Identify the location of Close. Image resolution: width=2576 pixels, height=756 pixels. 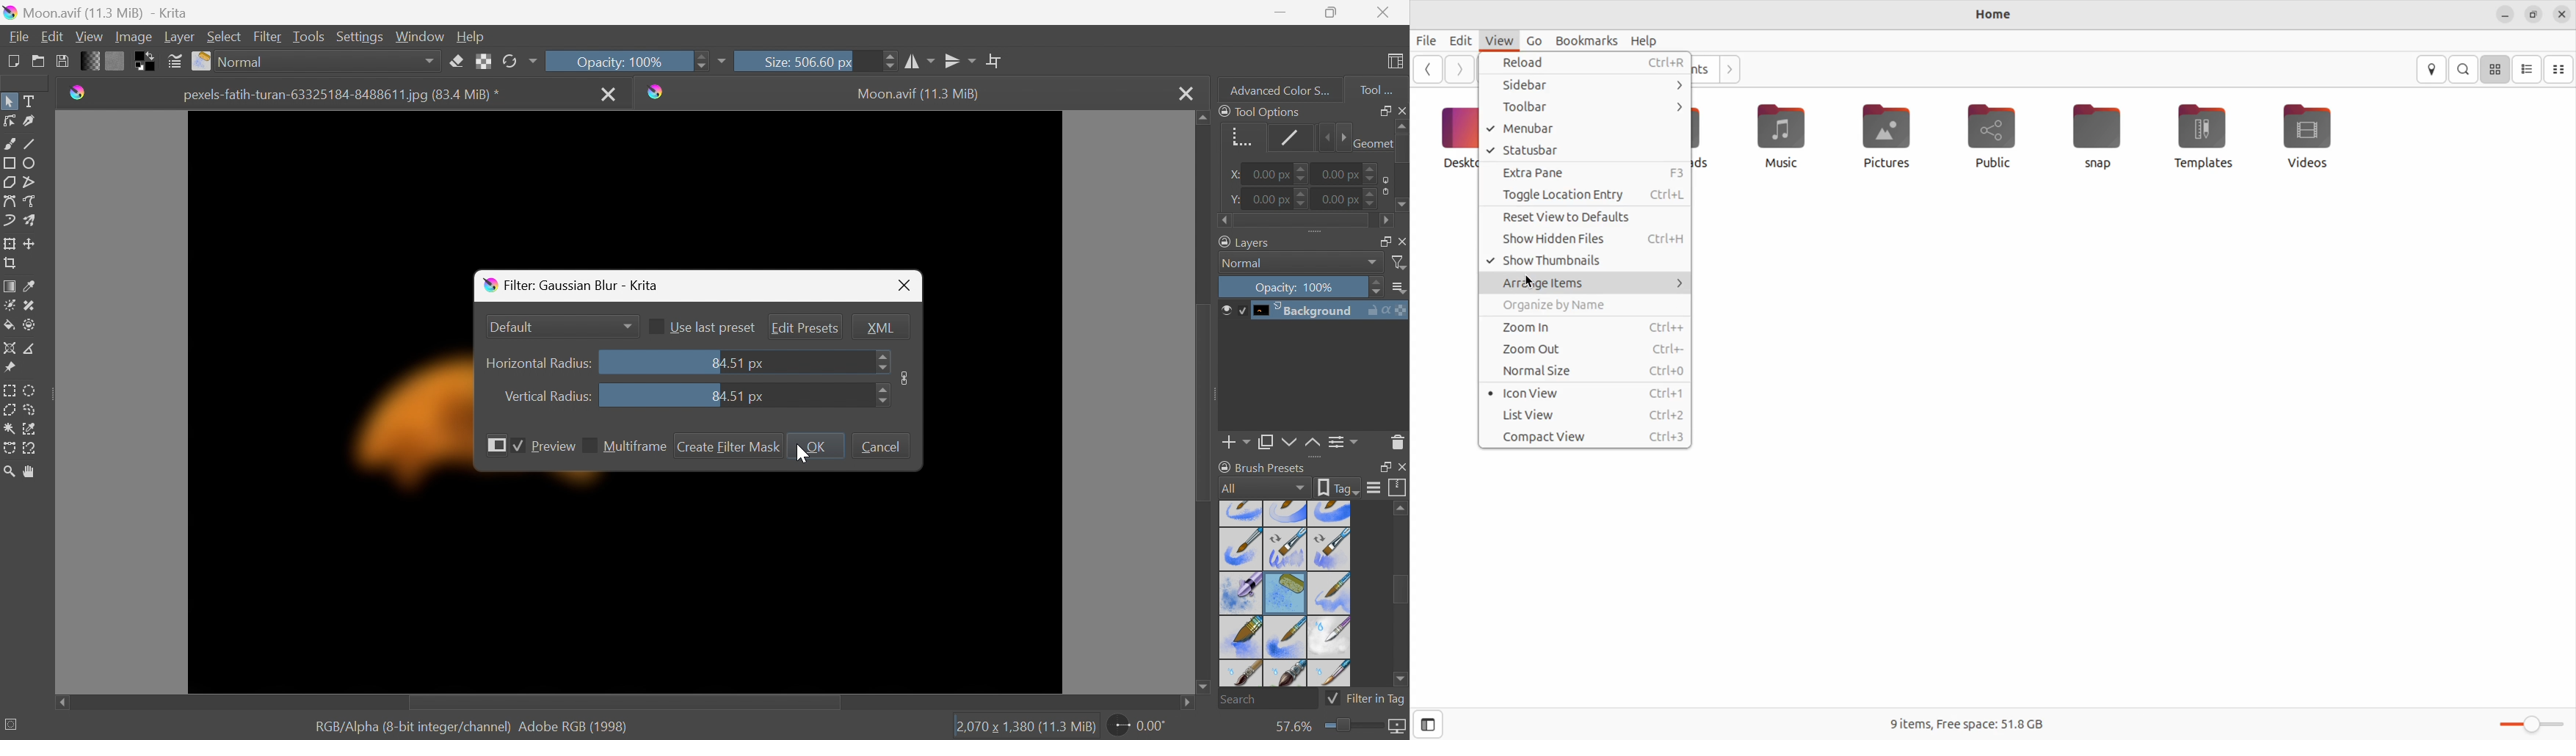
(609, 95).